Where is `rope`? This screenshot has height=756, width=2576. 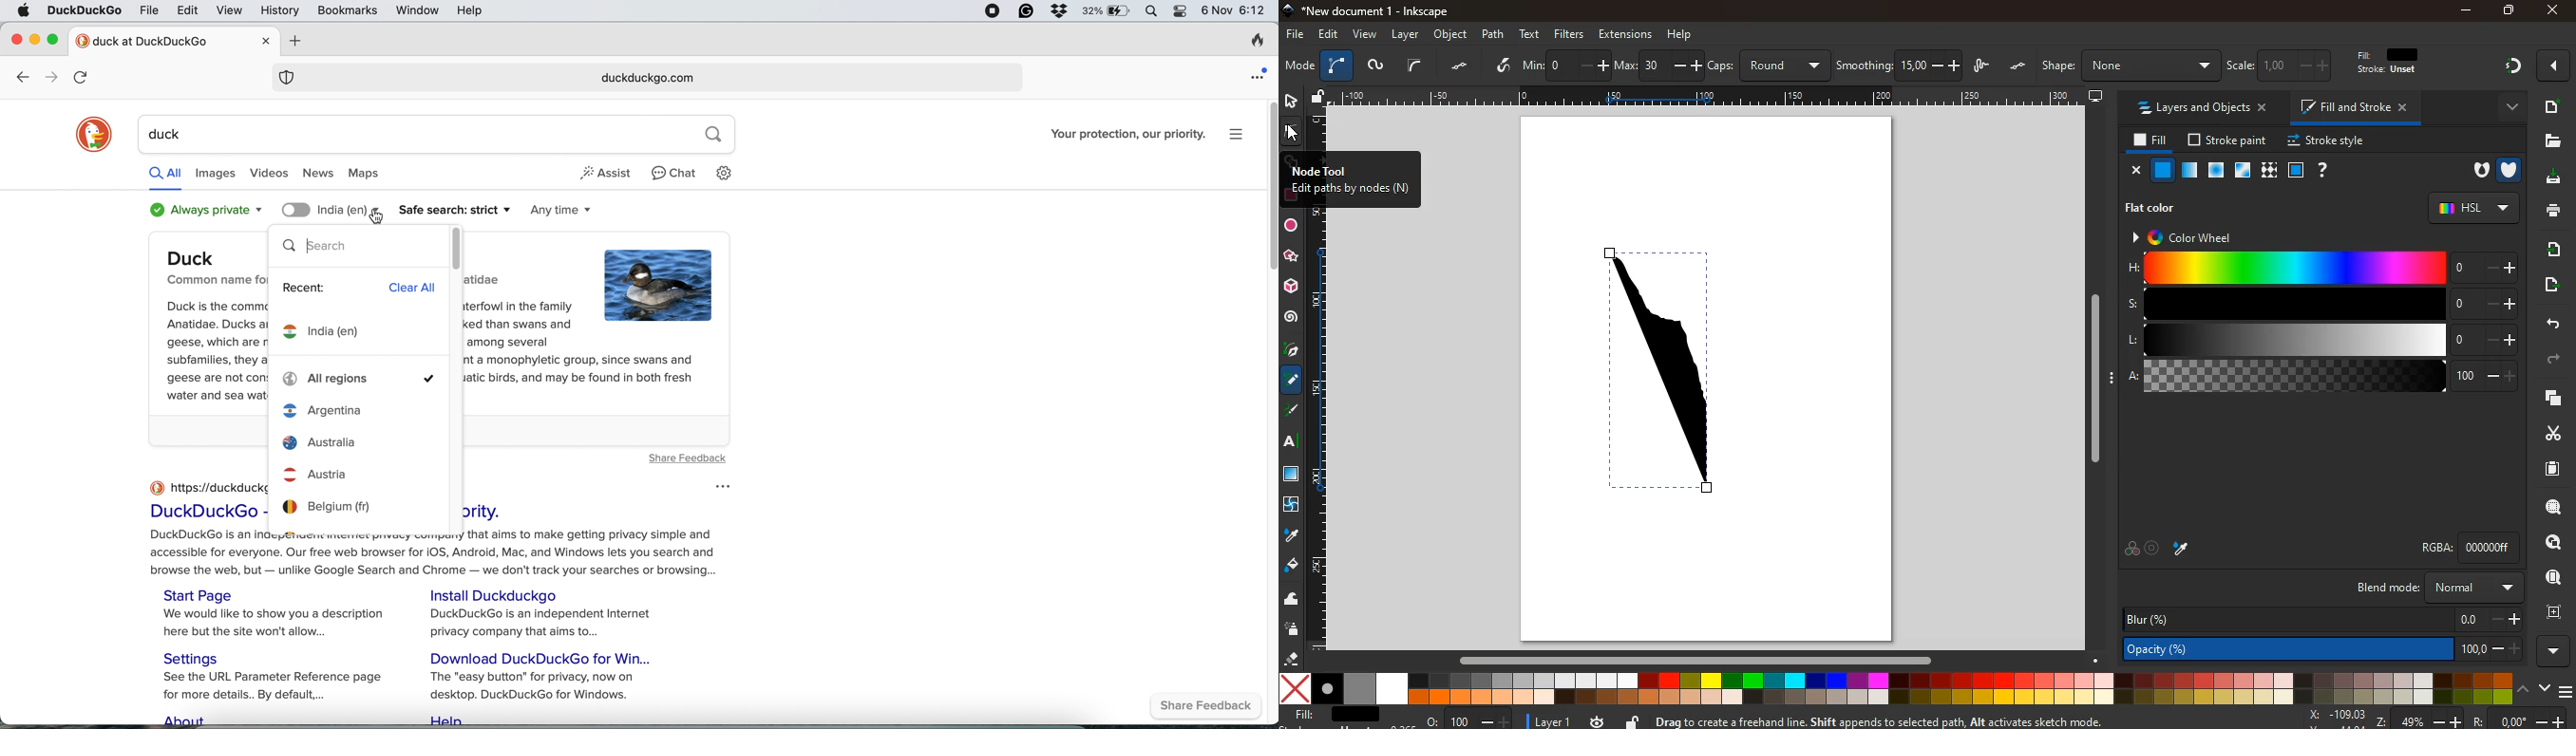
rope is located at coordinates (1336, 65).